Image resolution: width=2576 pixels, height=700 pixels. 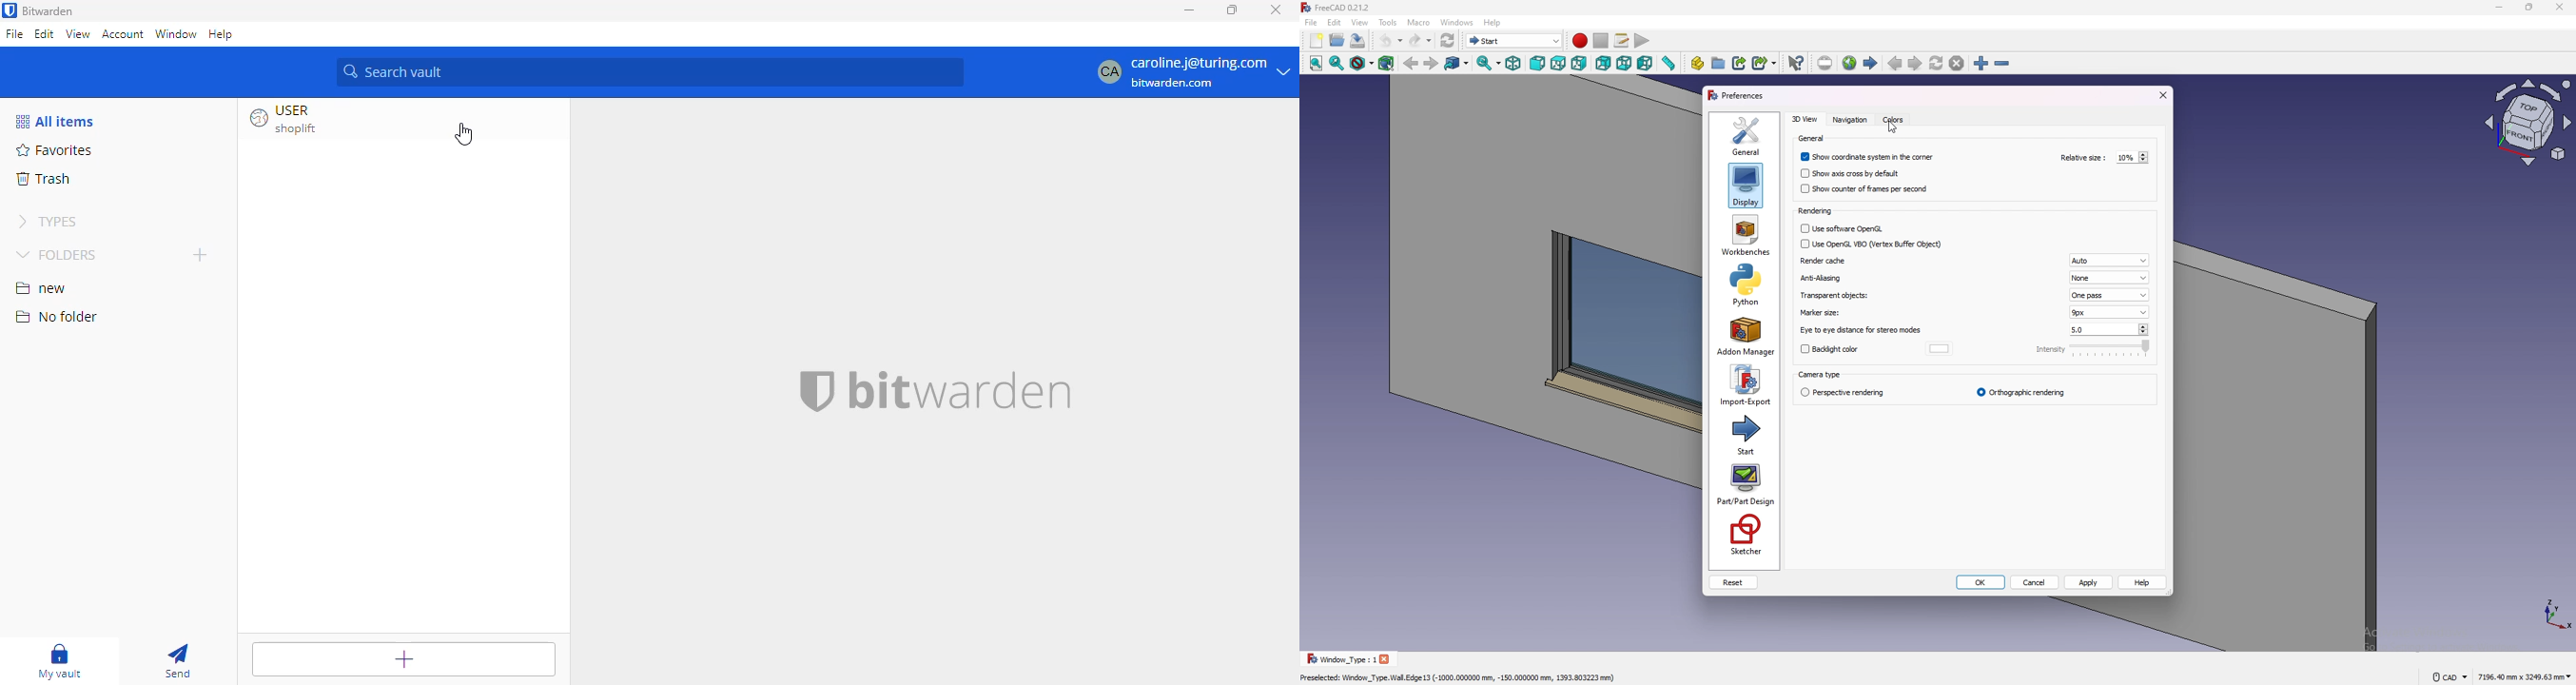 I want to click on bounding box, so click(x=1387, y=63).